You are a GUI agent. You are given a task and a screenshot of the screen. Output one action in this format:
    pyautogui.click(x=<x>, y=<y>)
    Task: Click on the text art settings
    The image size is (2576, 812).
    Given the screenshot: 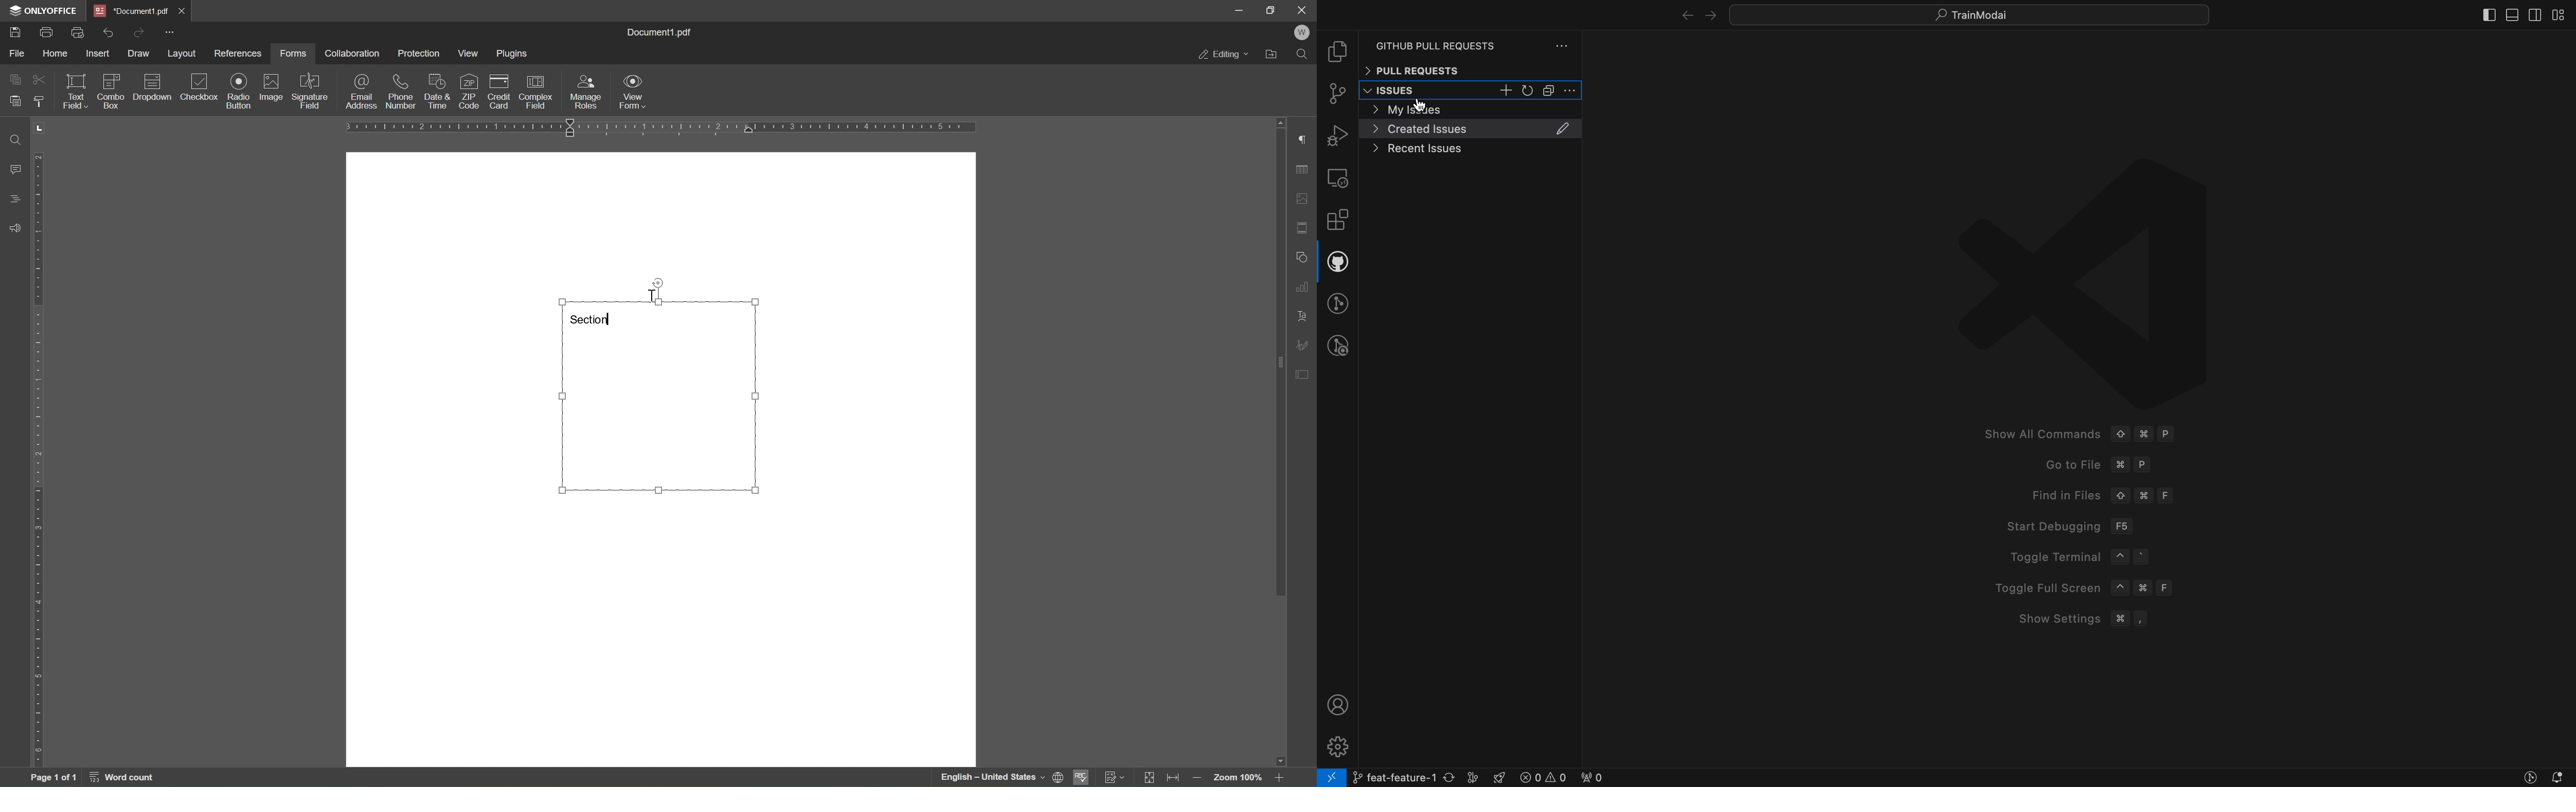 What is the action you would take?
    pyautogui.click(x=1303, y=316)
    